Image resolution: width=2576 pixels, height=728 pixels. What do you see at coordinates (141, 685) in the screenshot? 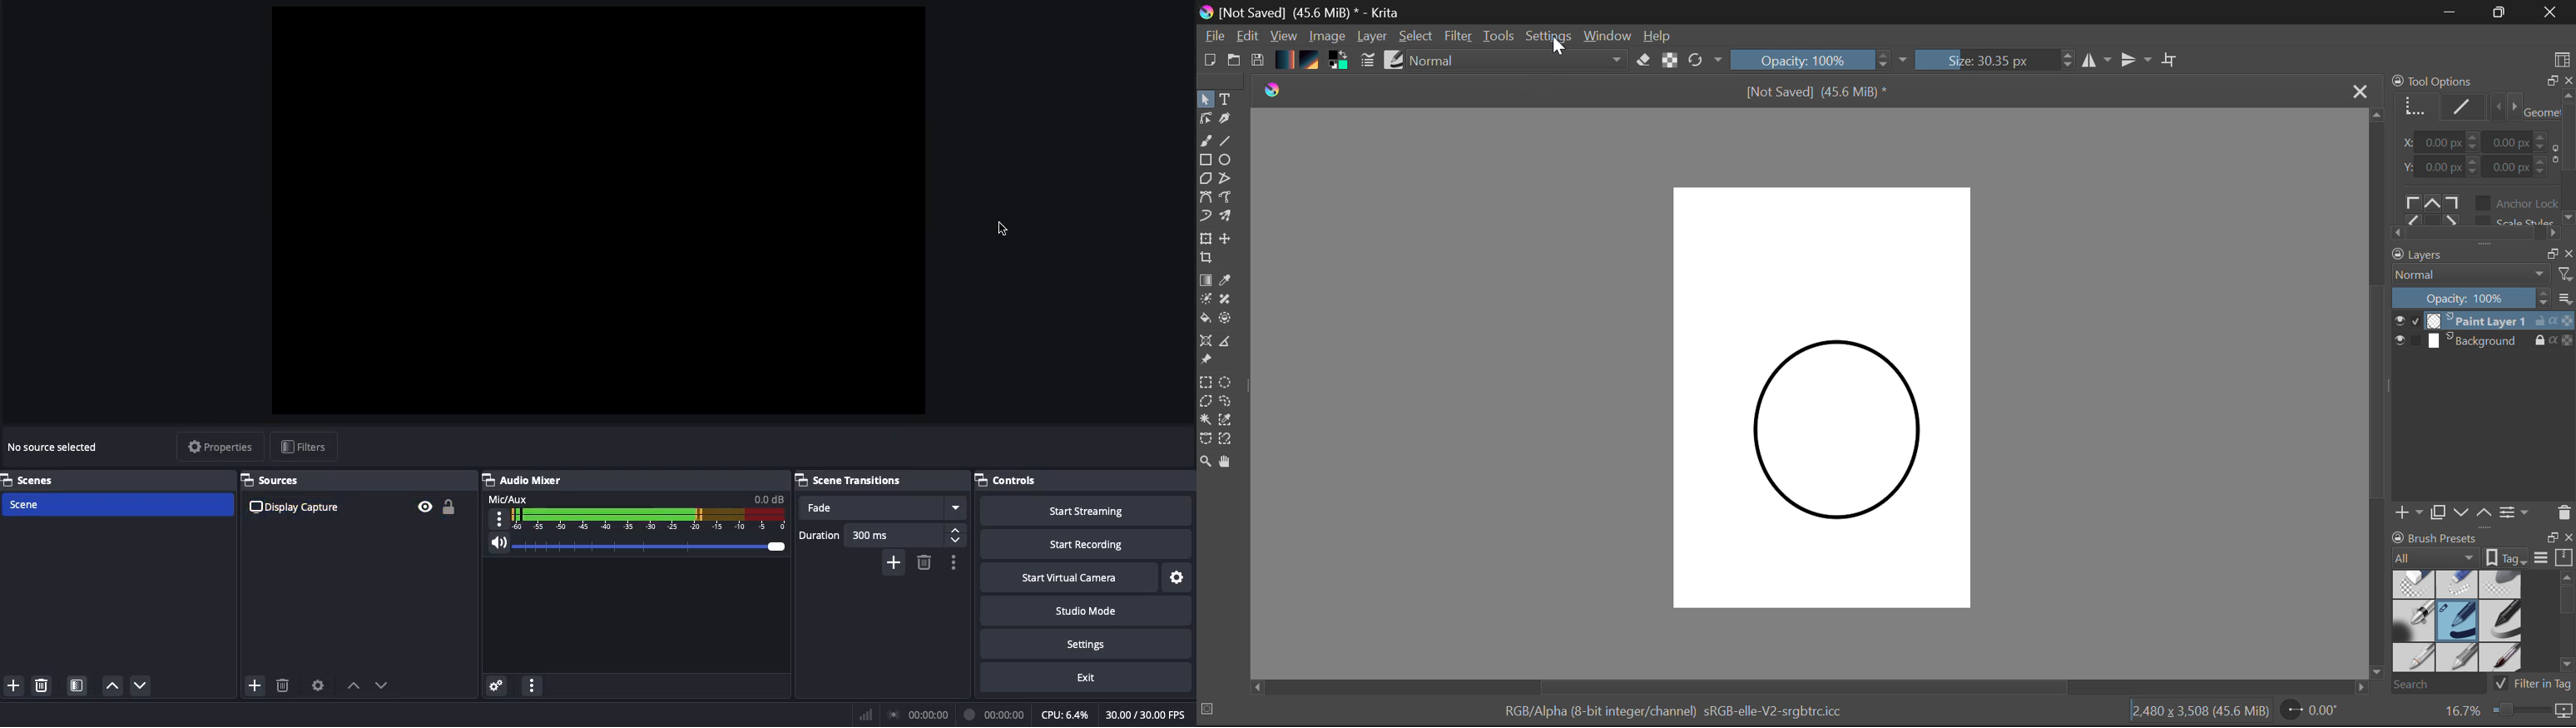
I see `Move down` at bounding box center [141, 685].